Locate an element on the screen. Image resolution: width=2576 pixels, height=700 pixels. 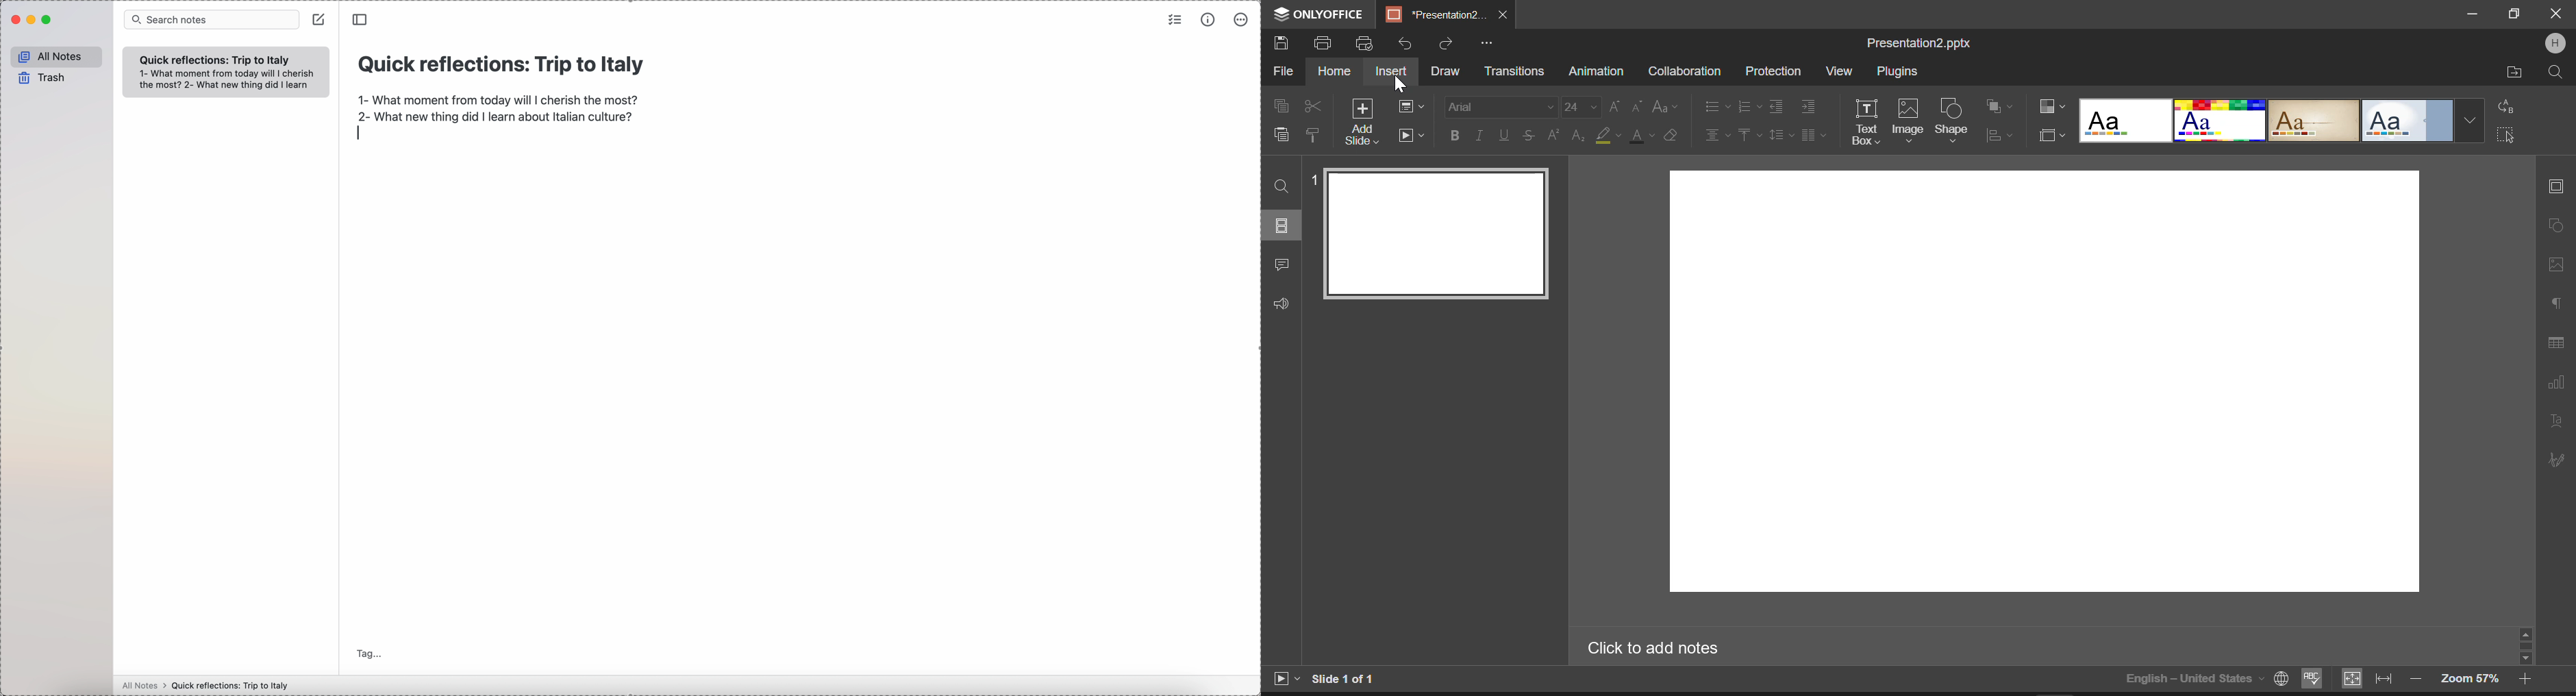
Slides is located at coordinates (1283, 225).